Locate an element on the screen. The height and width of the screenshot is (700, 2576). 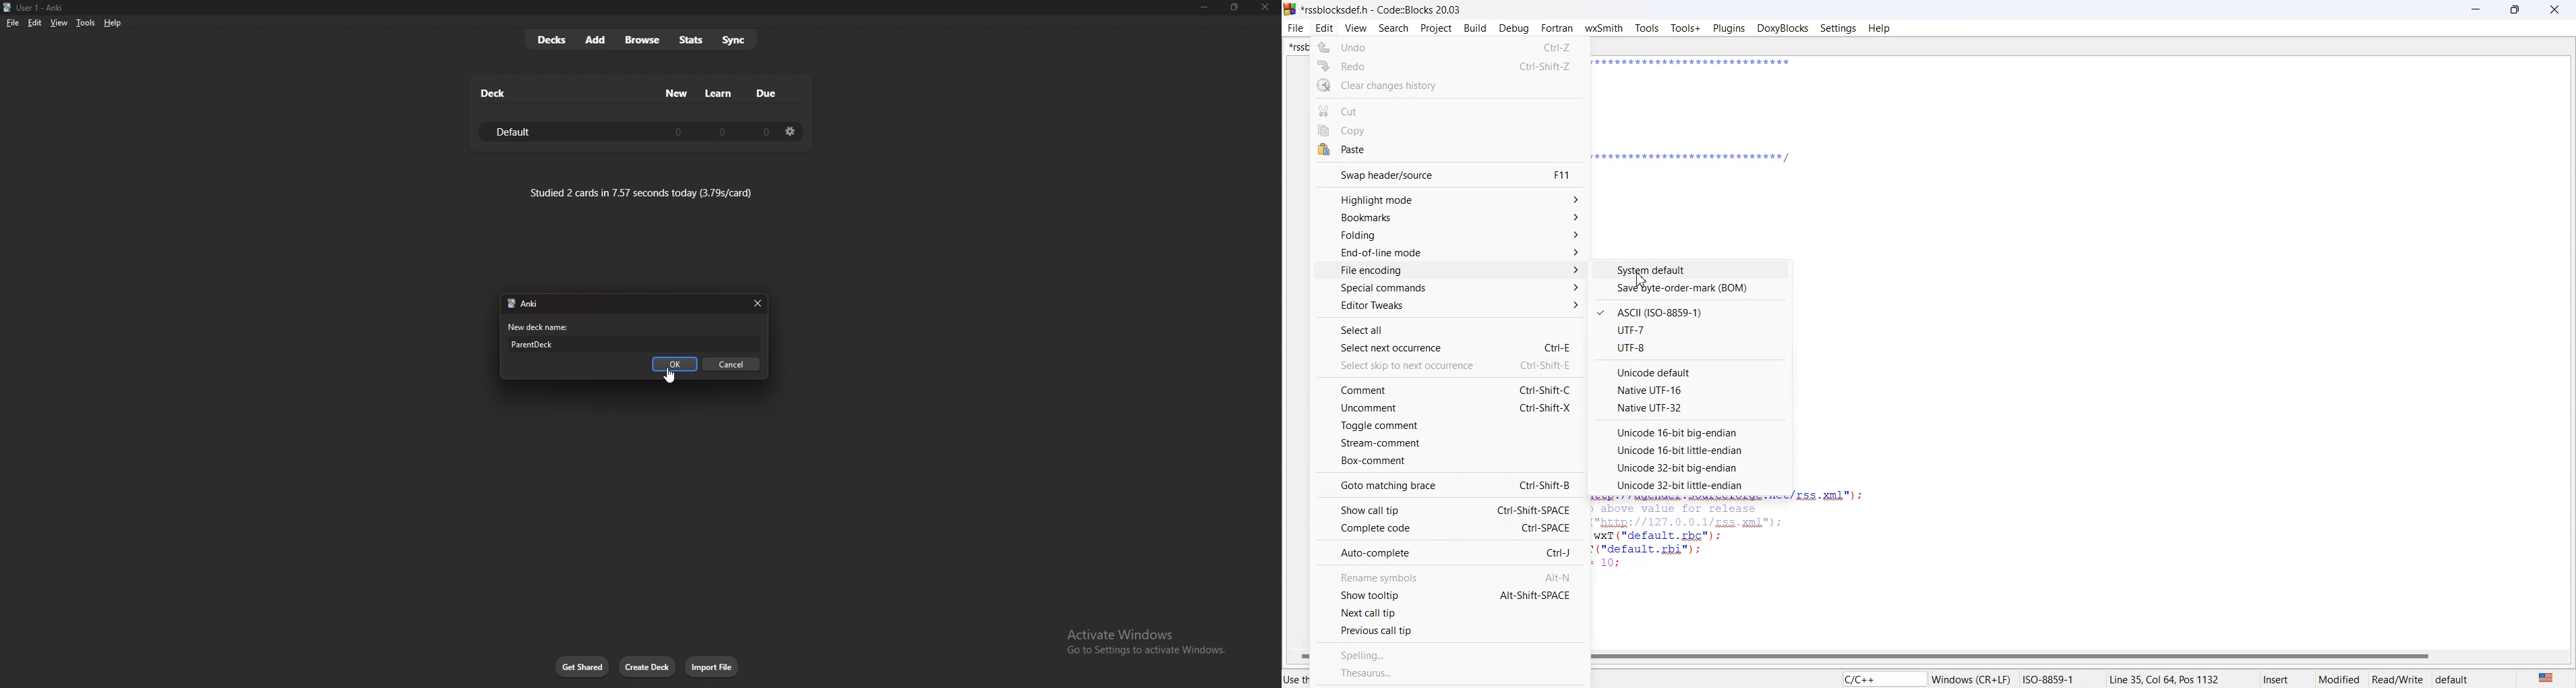
Undo is located at coordinates (1448, 46).